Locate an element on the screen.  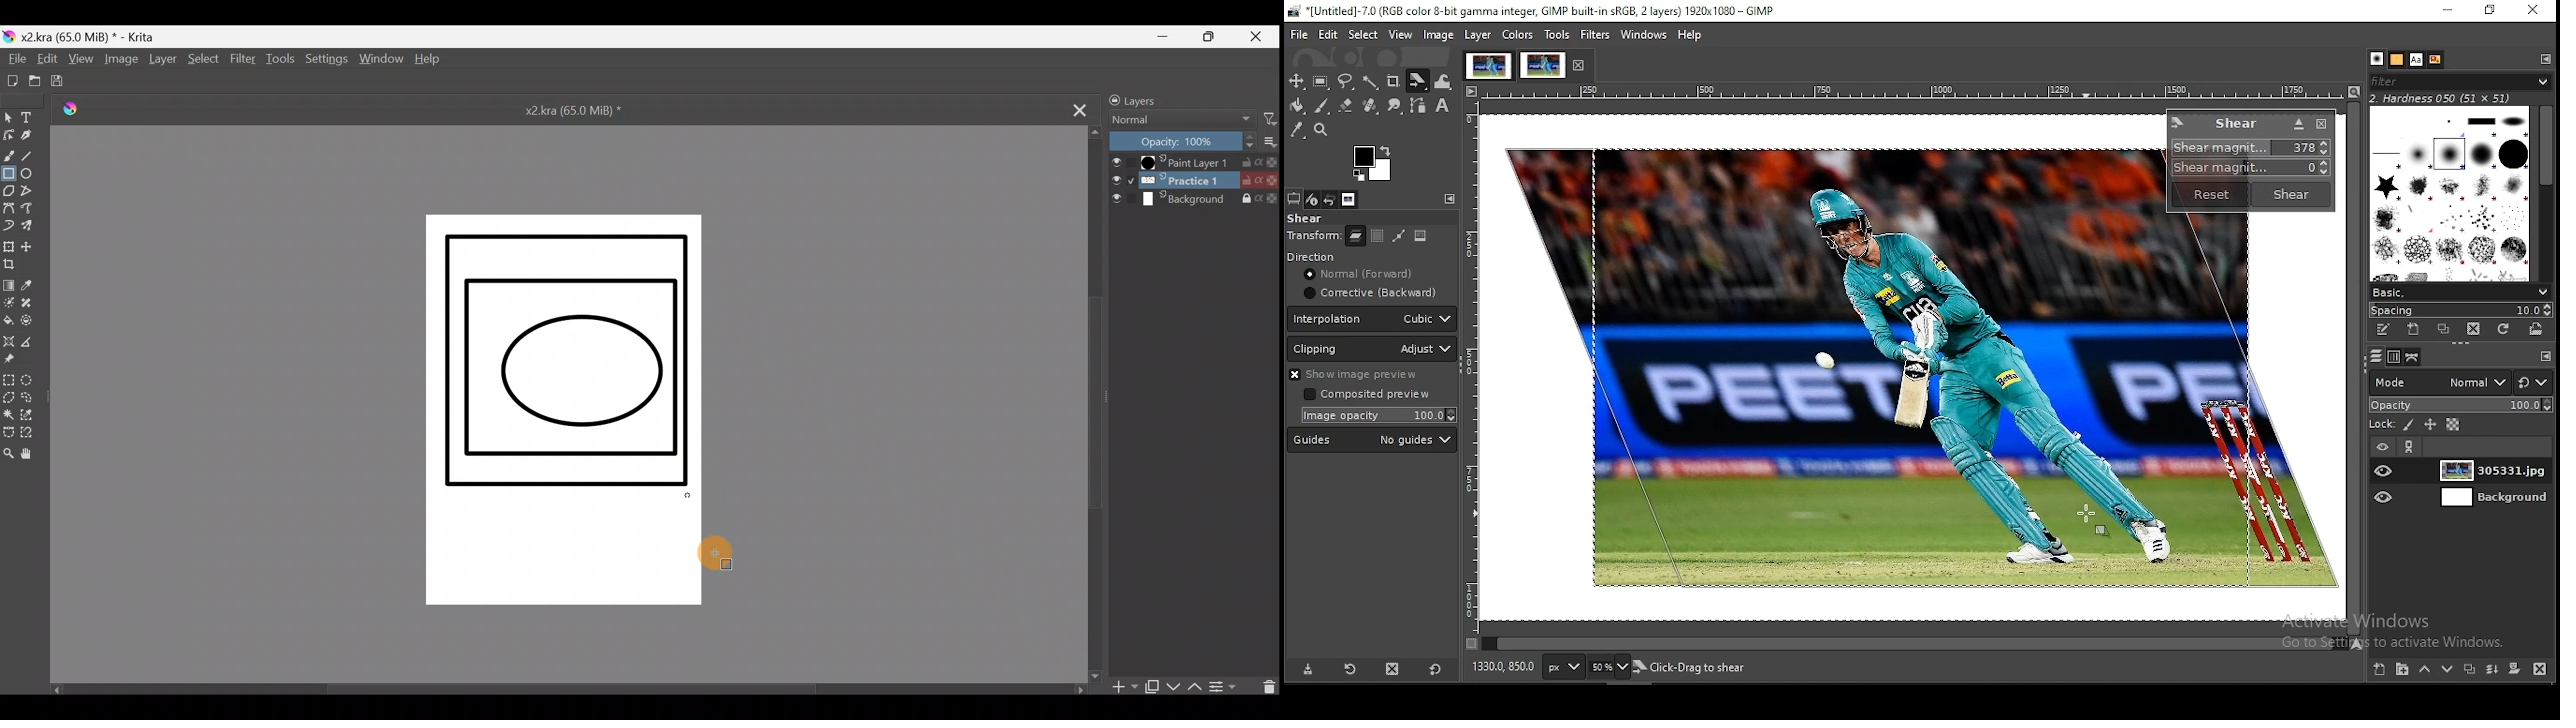
Help is located at coordinates (433, 61).